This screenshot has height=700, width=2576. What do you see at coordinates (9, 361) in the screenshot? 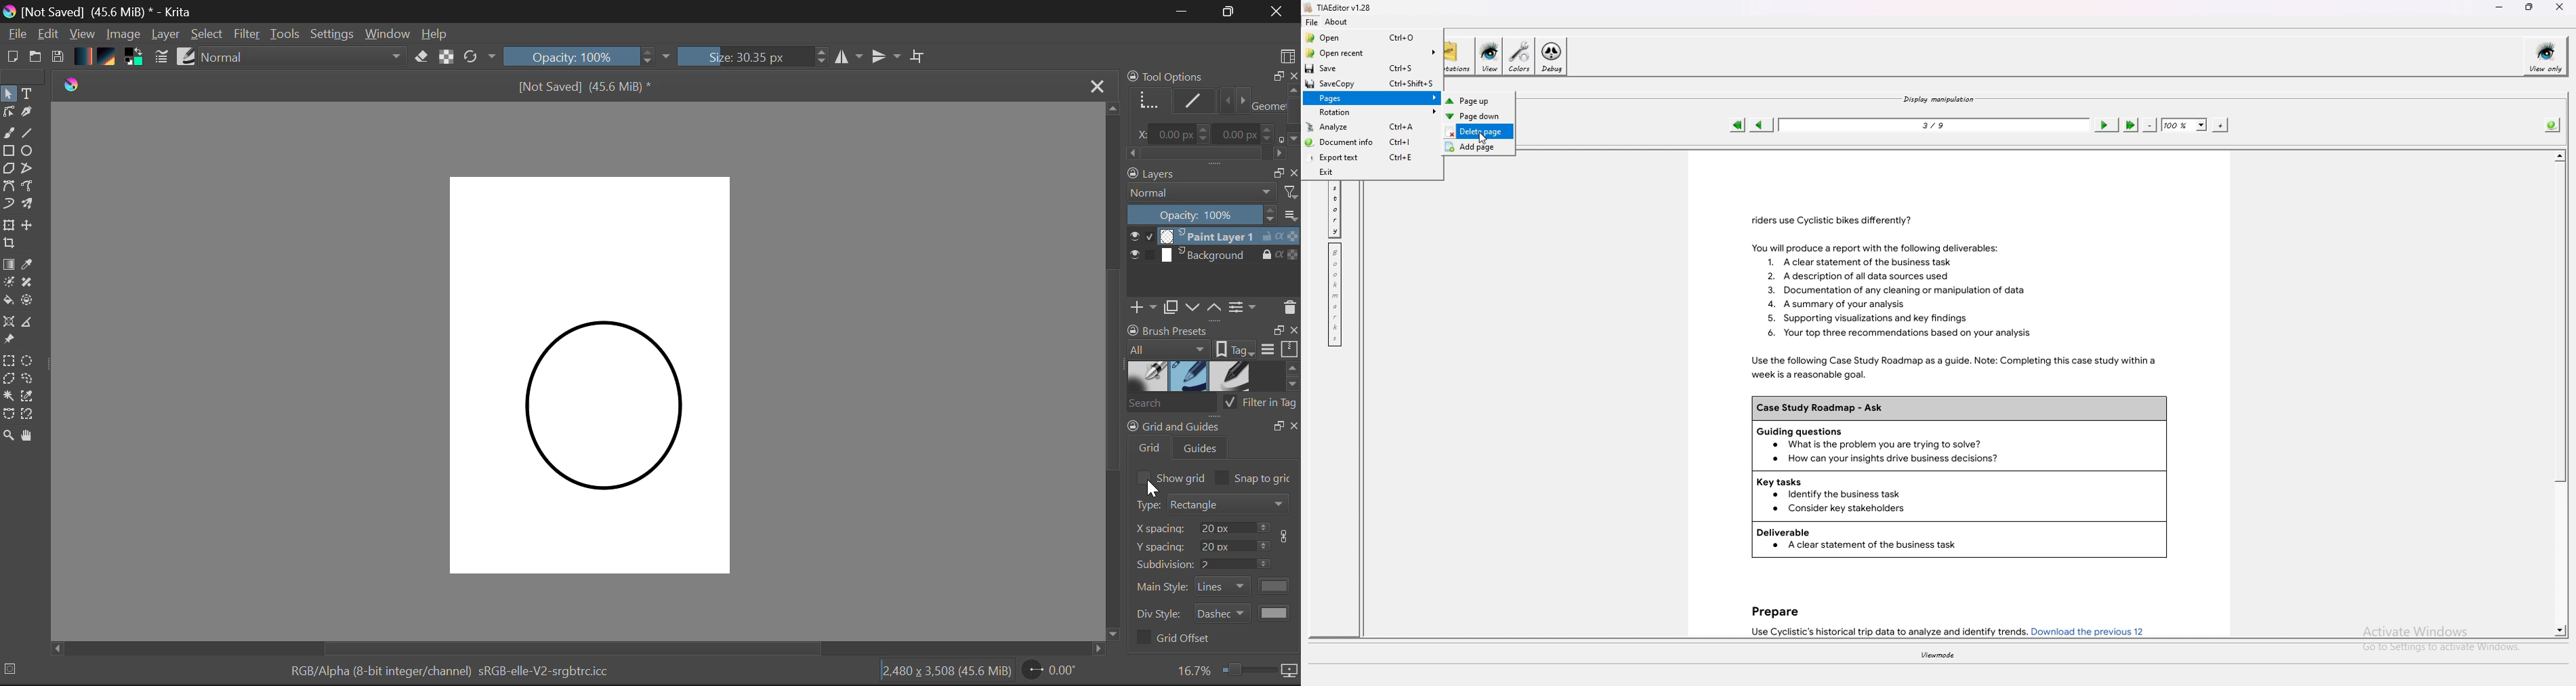
I see `Rectangular Selection` at bounding box center [9, 361].